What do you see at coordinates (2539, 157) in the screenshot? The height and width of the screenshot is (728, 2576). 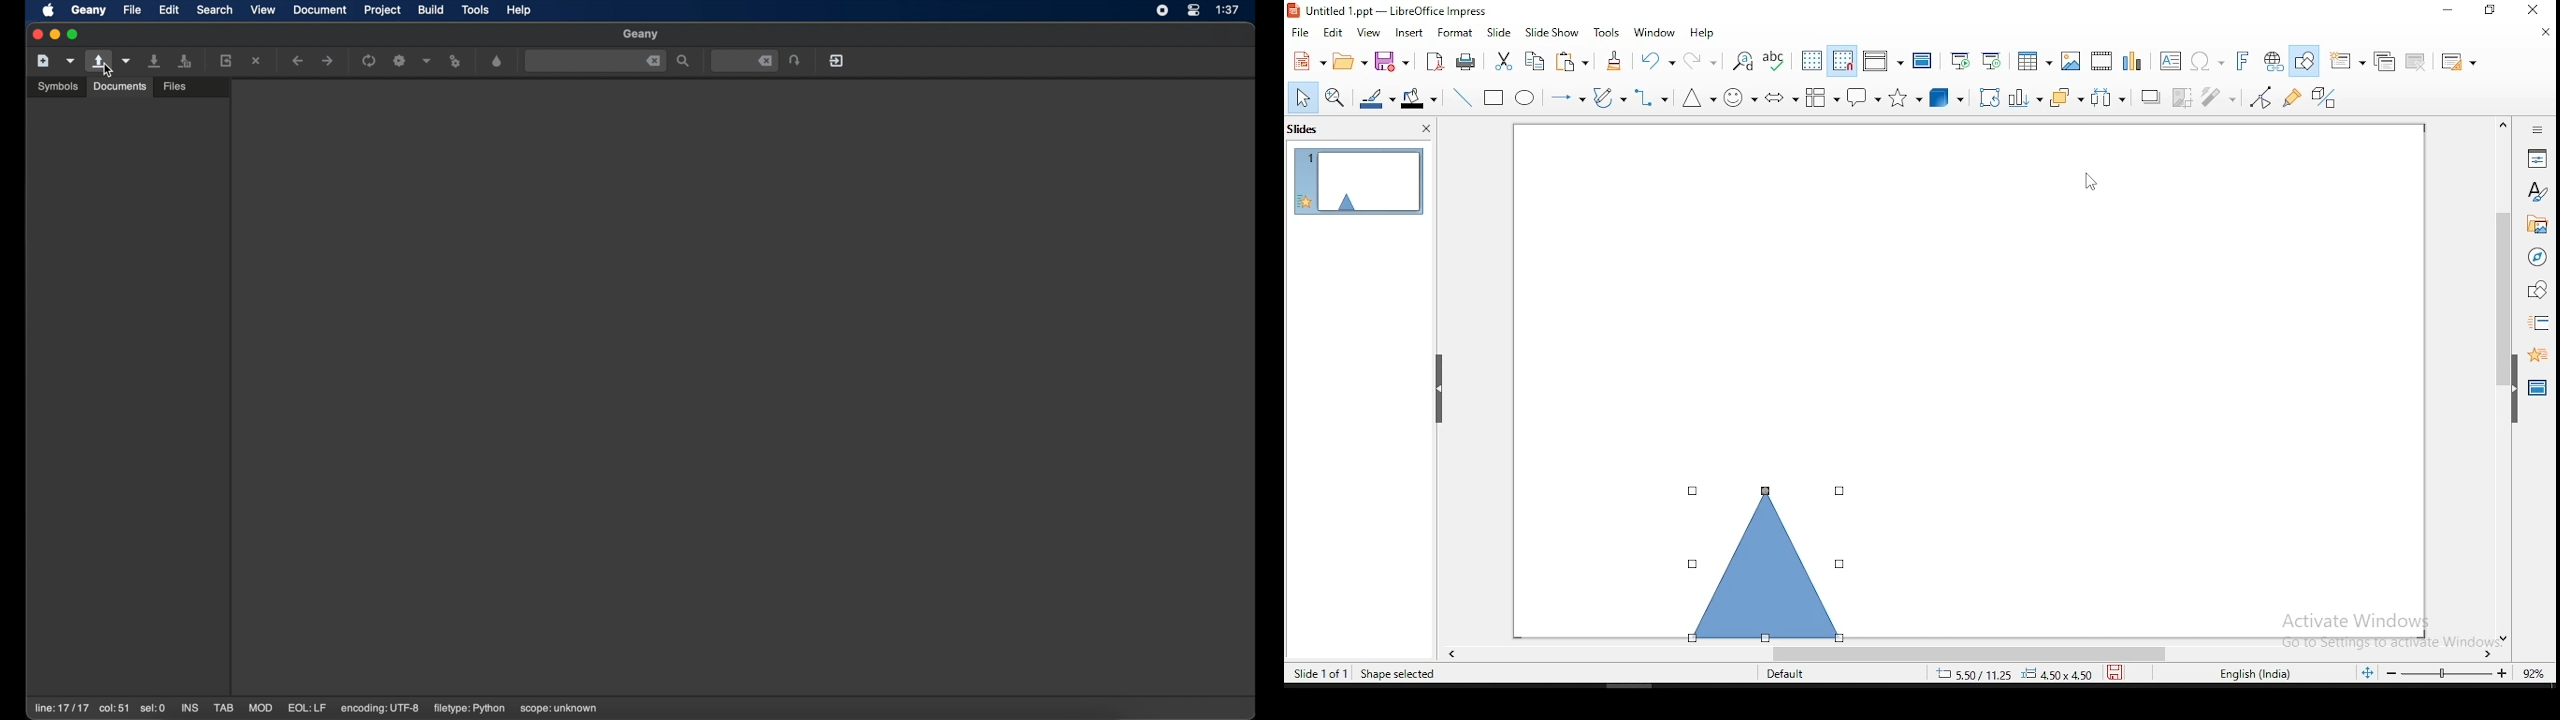 I see `properties` at bounding box center [2539, 157].